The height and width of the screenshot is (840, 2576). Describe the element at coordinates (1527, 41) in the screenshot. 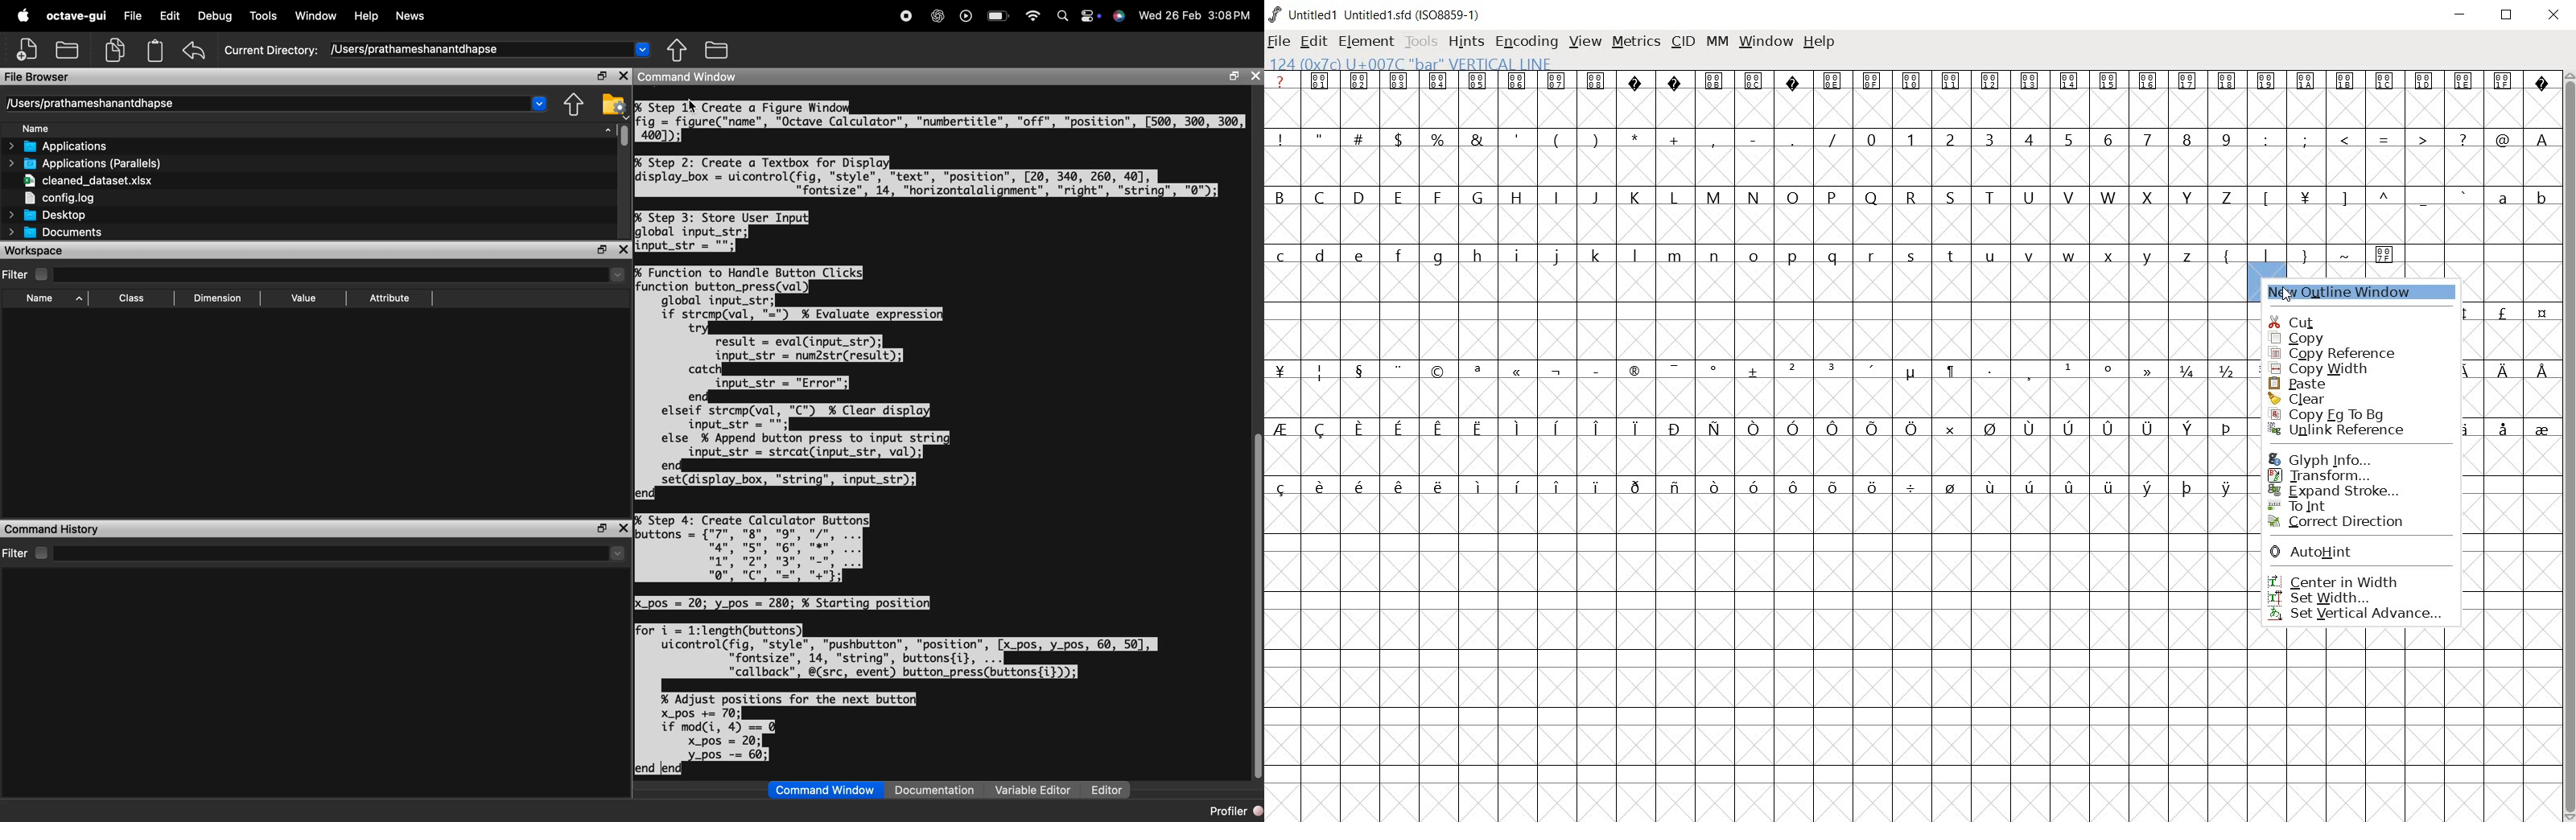

I see `encoding` at that location.